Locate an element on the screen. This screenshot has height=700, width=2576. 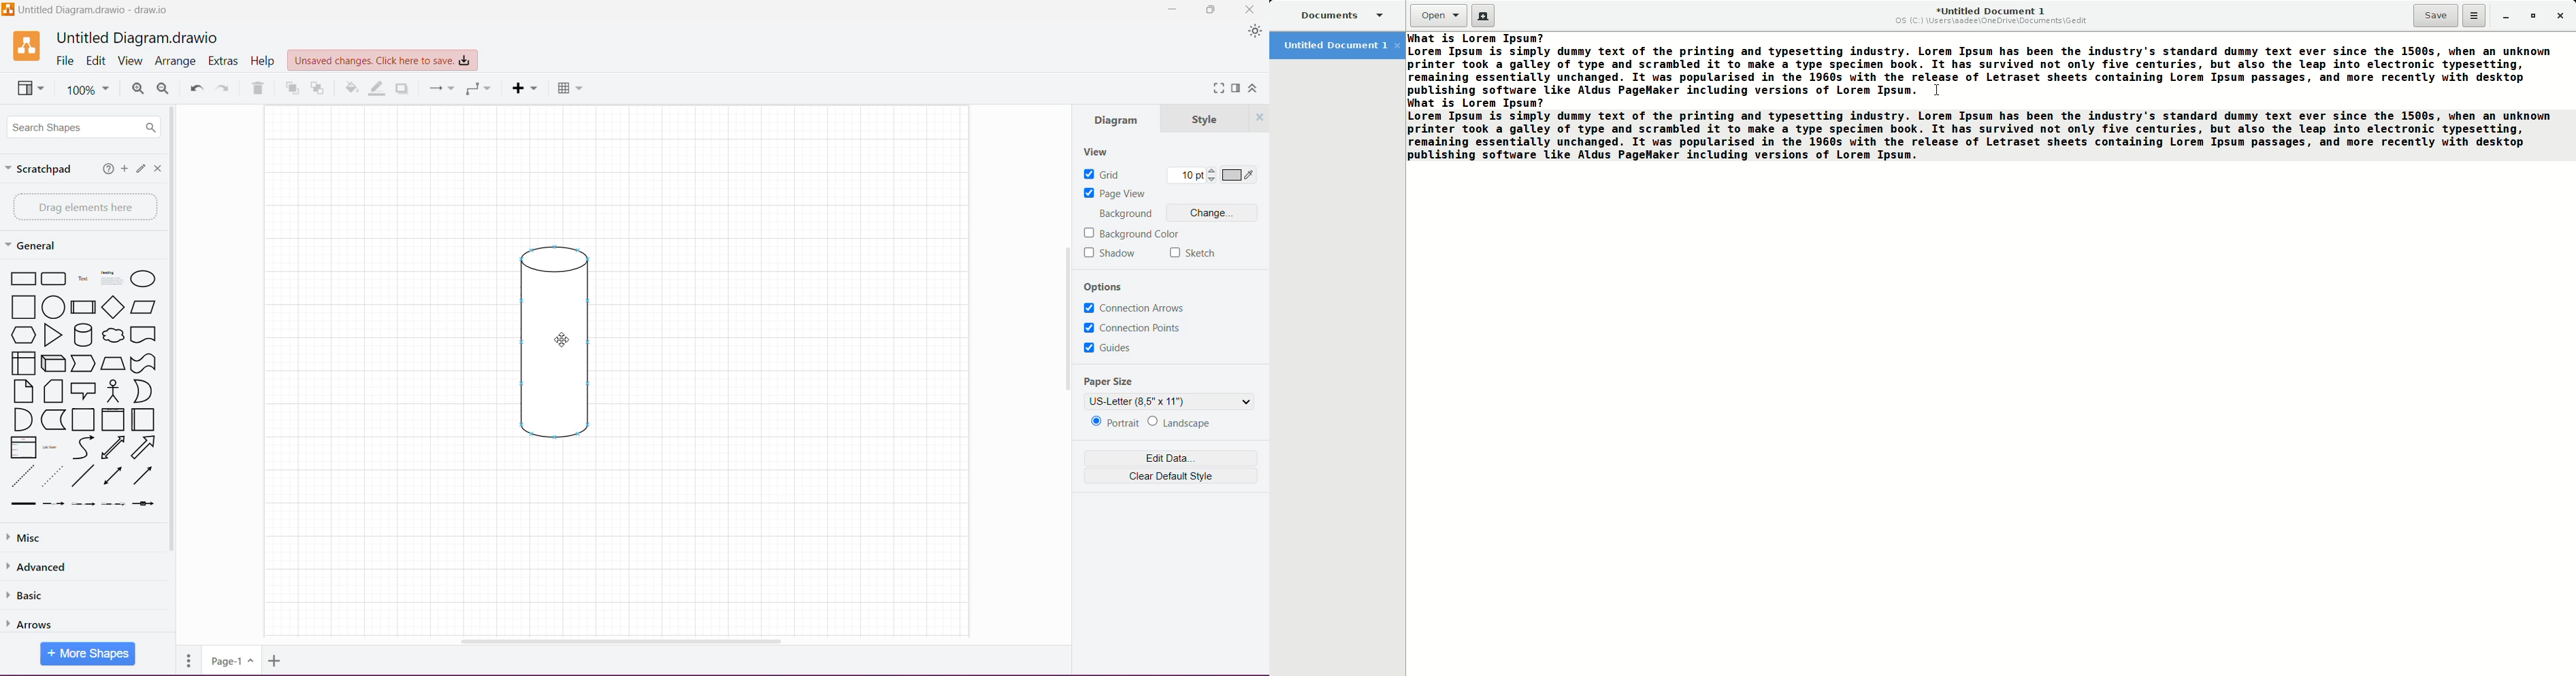
Vertical Scroll Bar is located at coordinates (1068, 317).